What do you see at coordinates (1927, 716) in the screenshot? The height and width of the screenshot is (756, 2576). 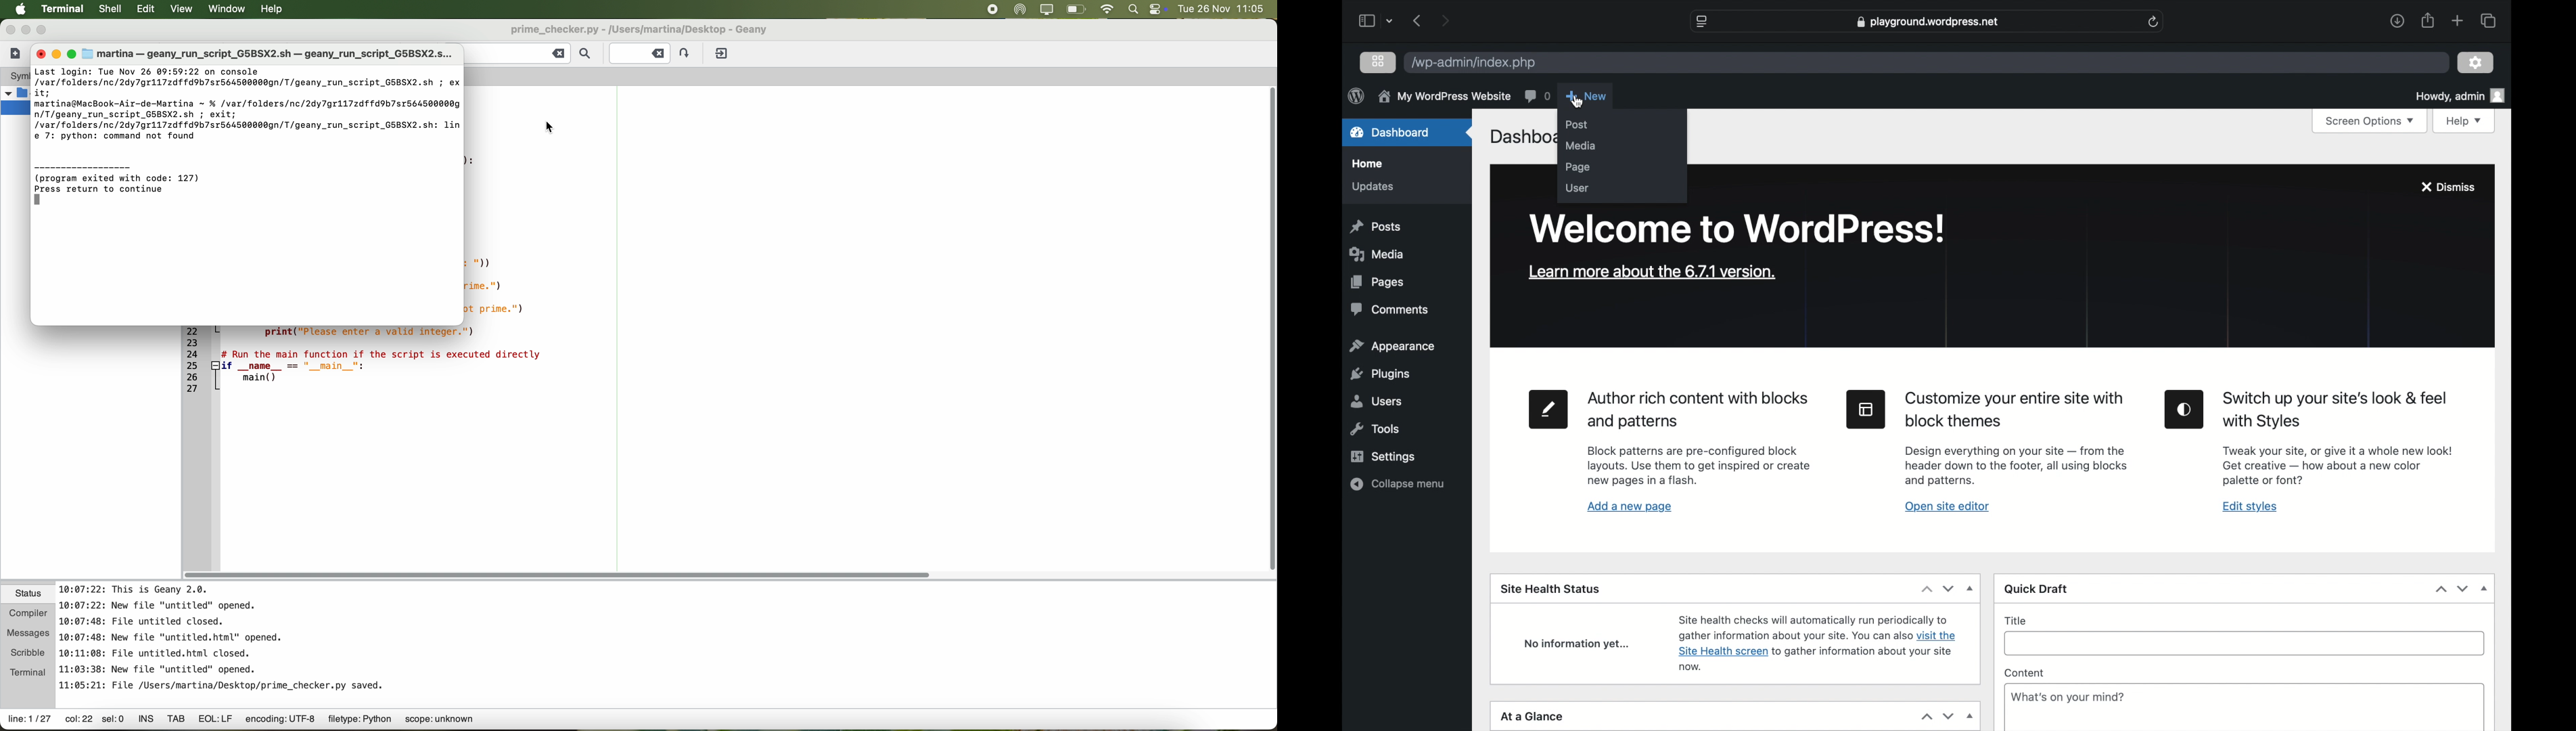 I see `stepper button up` at bounding box center [1927, 716].